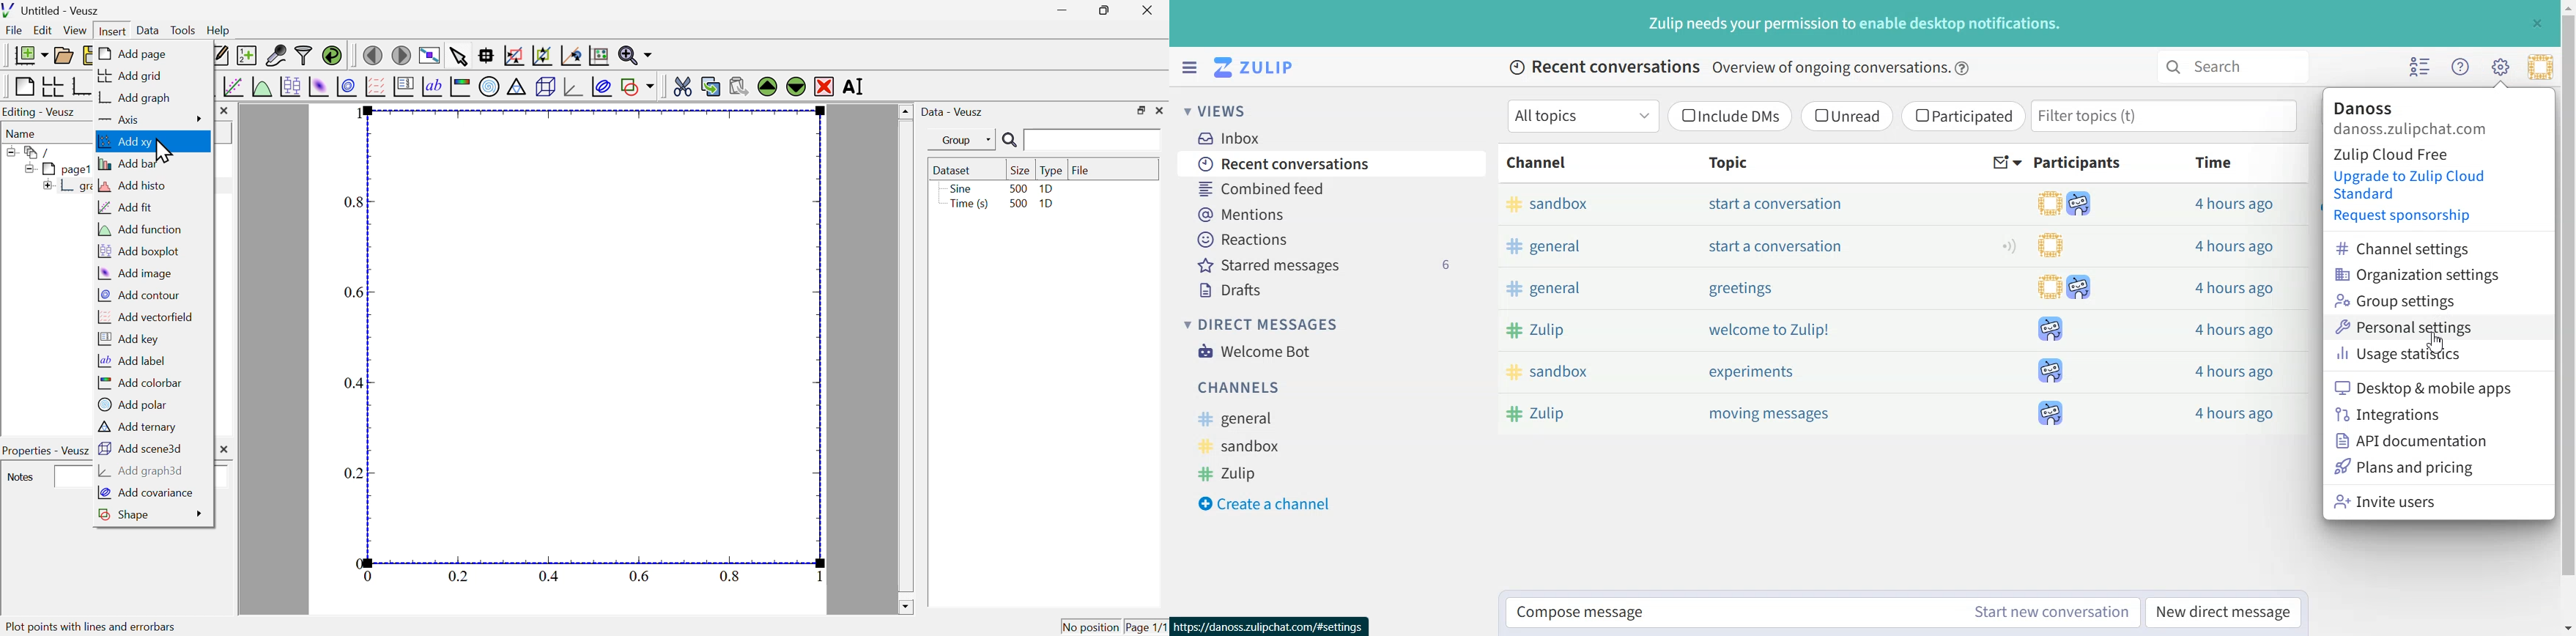  I want to click on 4 hours ago, so click(2231, 289).